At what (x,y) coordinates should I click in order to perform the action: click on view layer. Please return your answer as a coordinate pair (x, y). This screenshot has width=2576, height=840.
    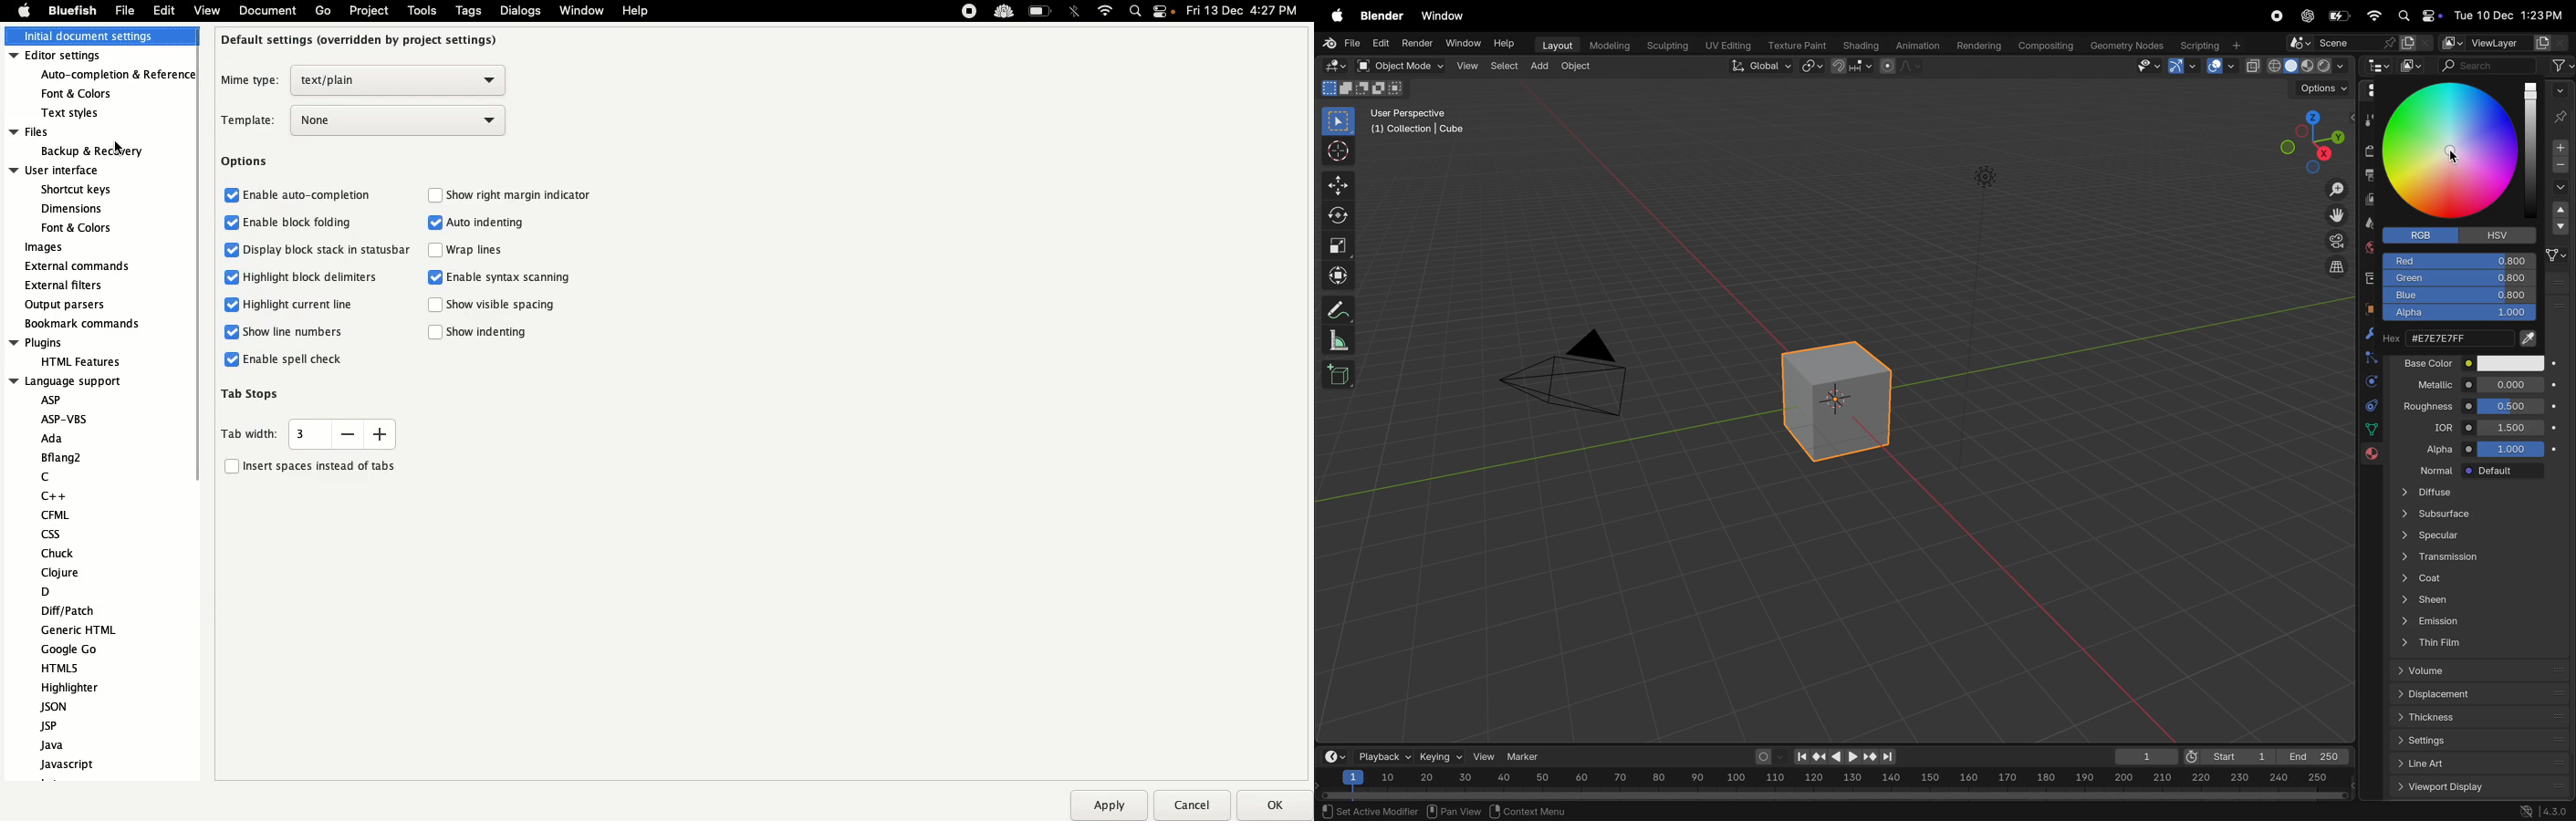
    Looking at the image, I should click on (2368, 200).